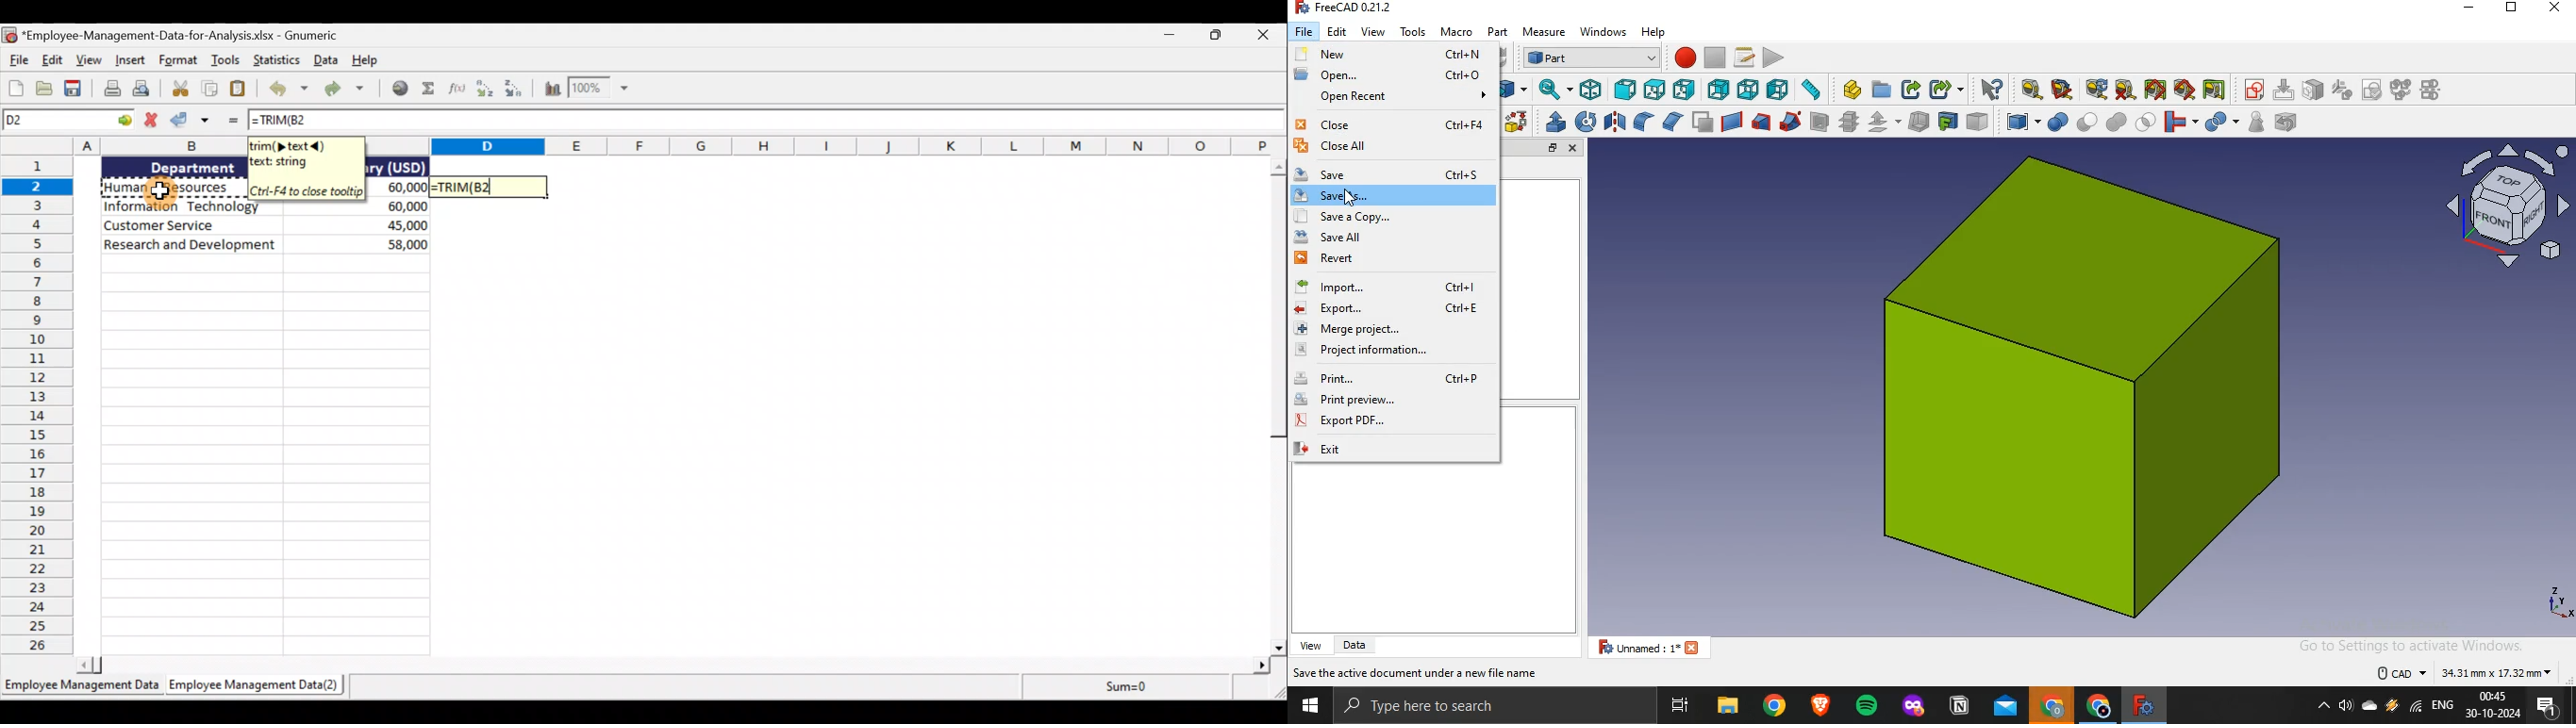 Image resolution: width=2576 pixels, height=728 pixels. Describe the element at coordinates (2554, 604) in the screenshot. I see `axes icon` at that location.